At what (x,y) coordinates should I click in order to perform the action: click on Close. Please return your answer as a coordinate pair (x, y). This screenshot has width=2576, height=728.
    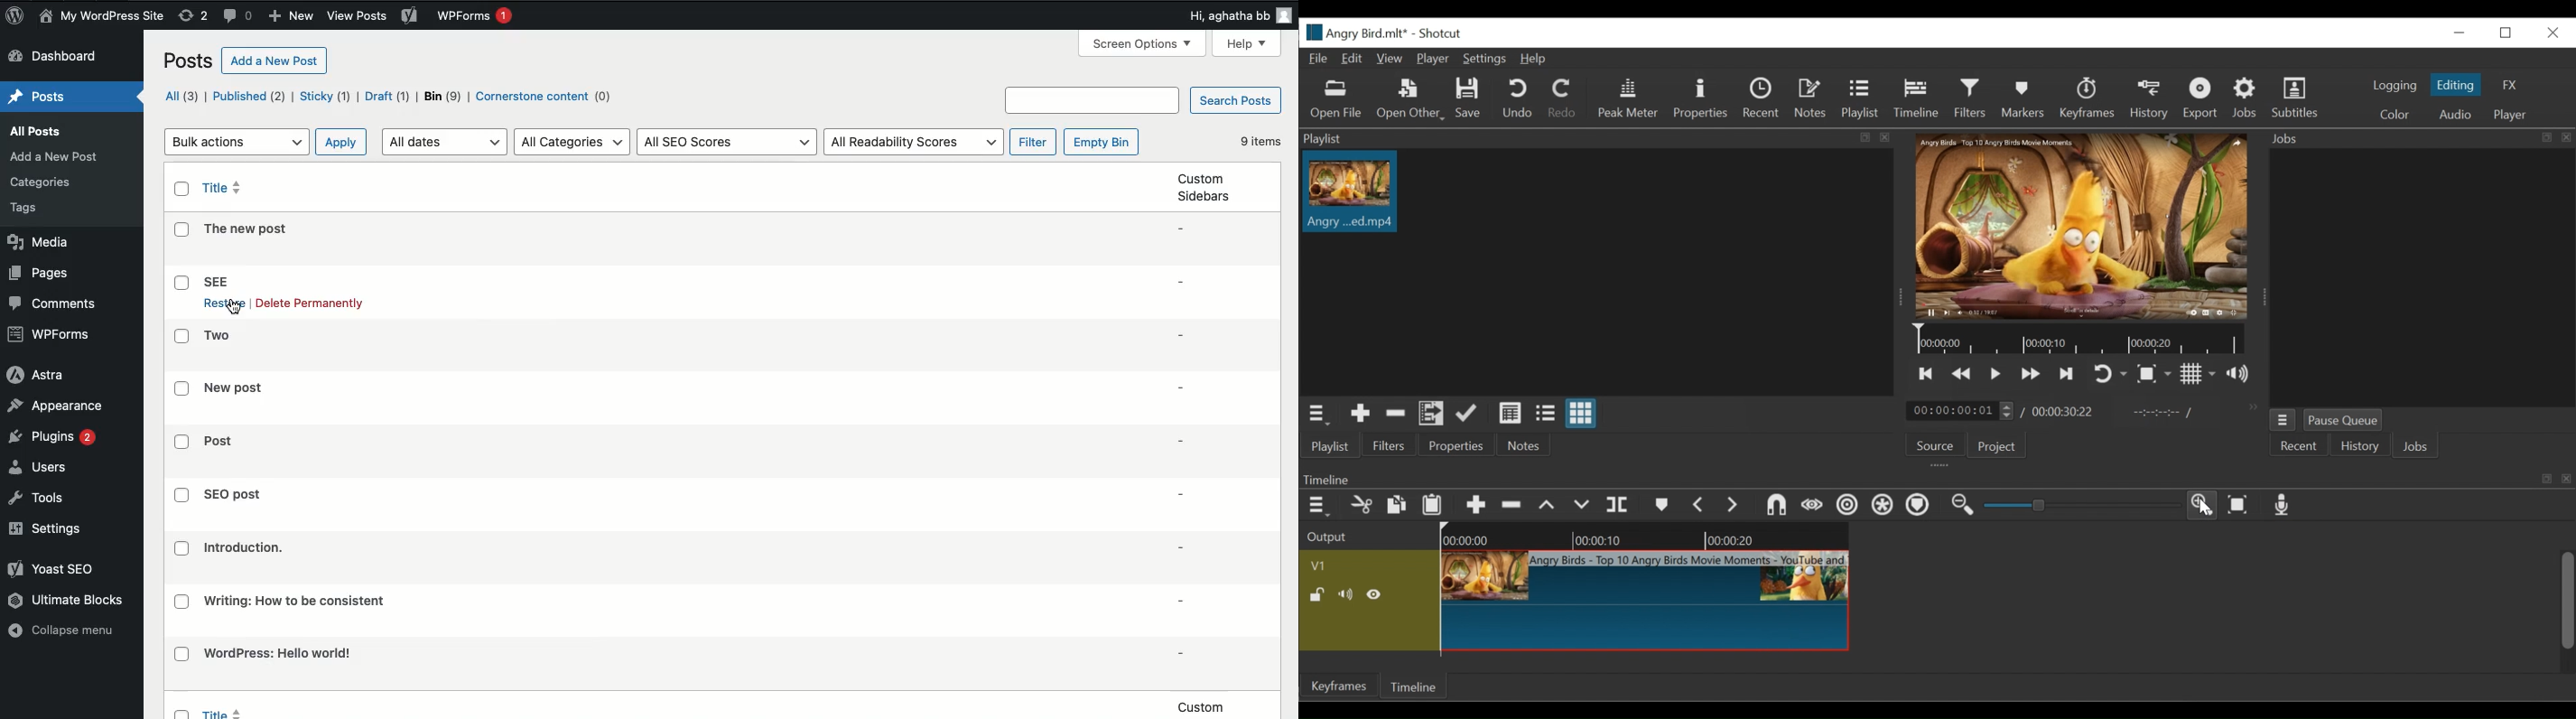
    Looking at the image, I should click on (2551, 32).